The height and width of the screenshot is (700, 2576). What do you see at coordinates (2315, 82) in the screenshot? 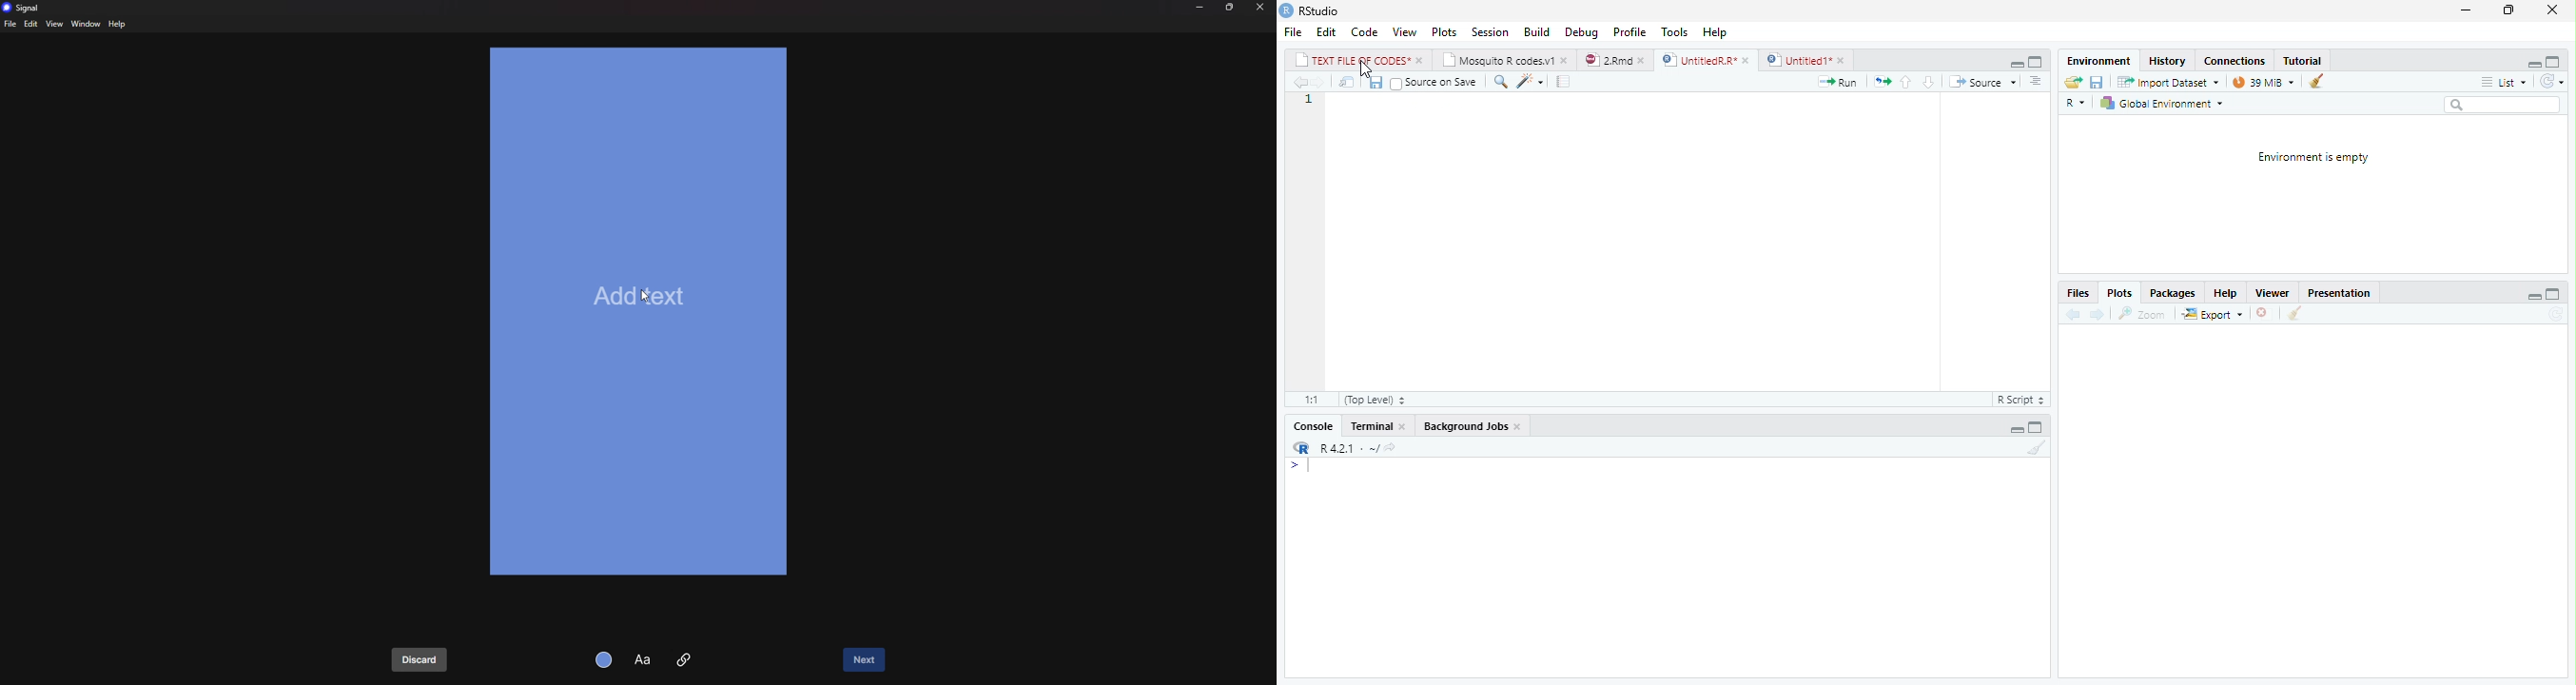
I see `Clean` at bounding box center [2315, 82].